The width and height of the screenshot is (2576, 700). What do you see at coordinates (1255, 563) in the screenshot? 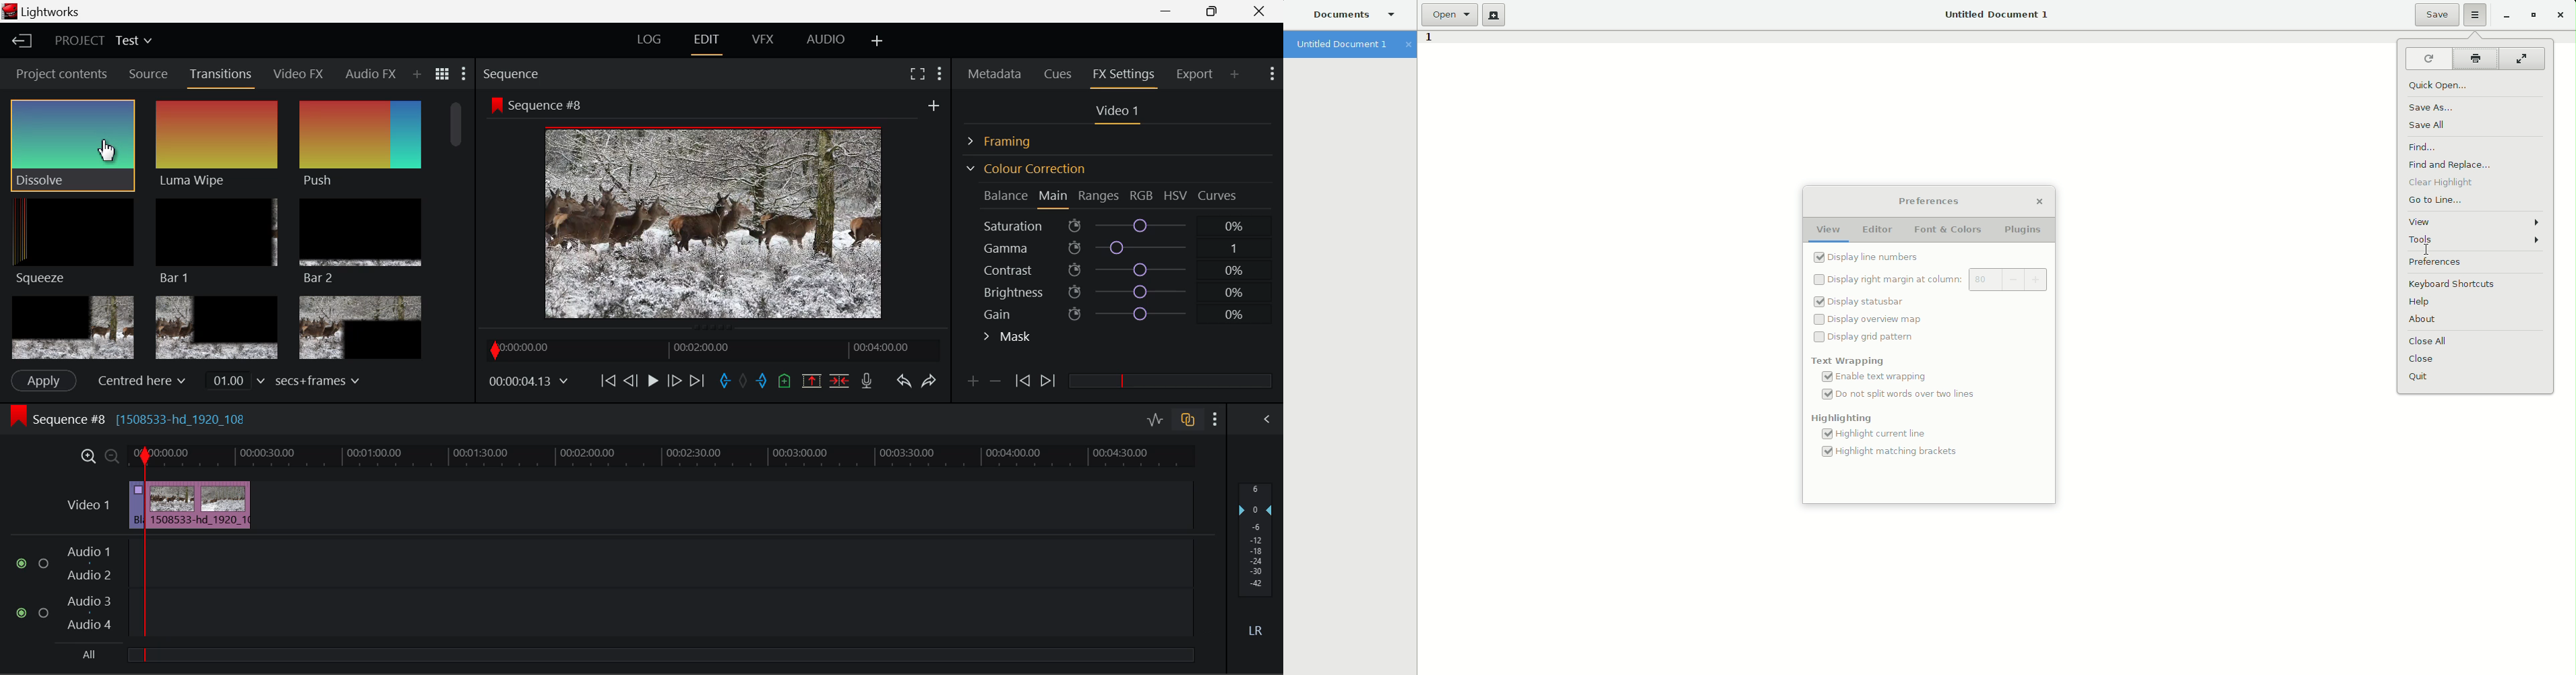
I see `Decibel Gain` at bounding box center [1255, 563].